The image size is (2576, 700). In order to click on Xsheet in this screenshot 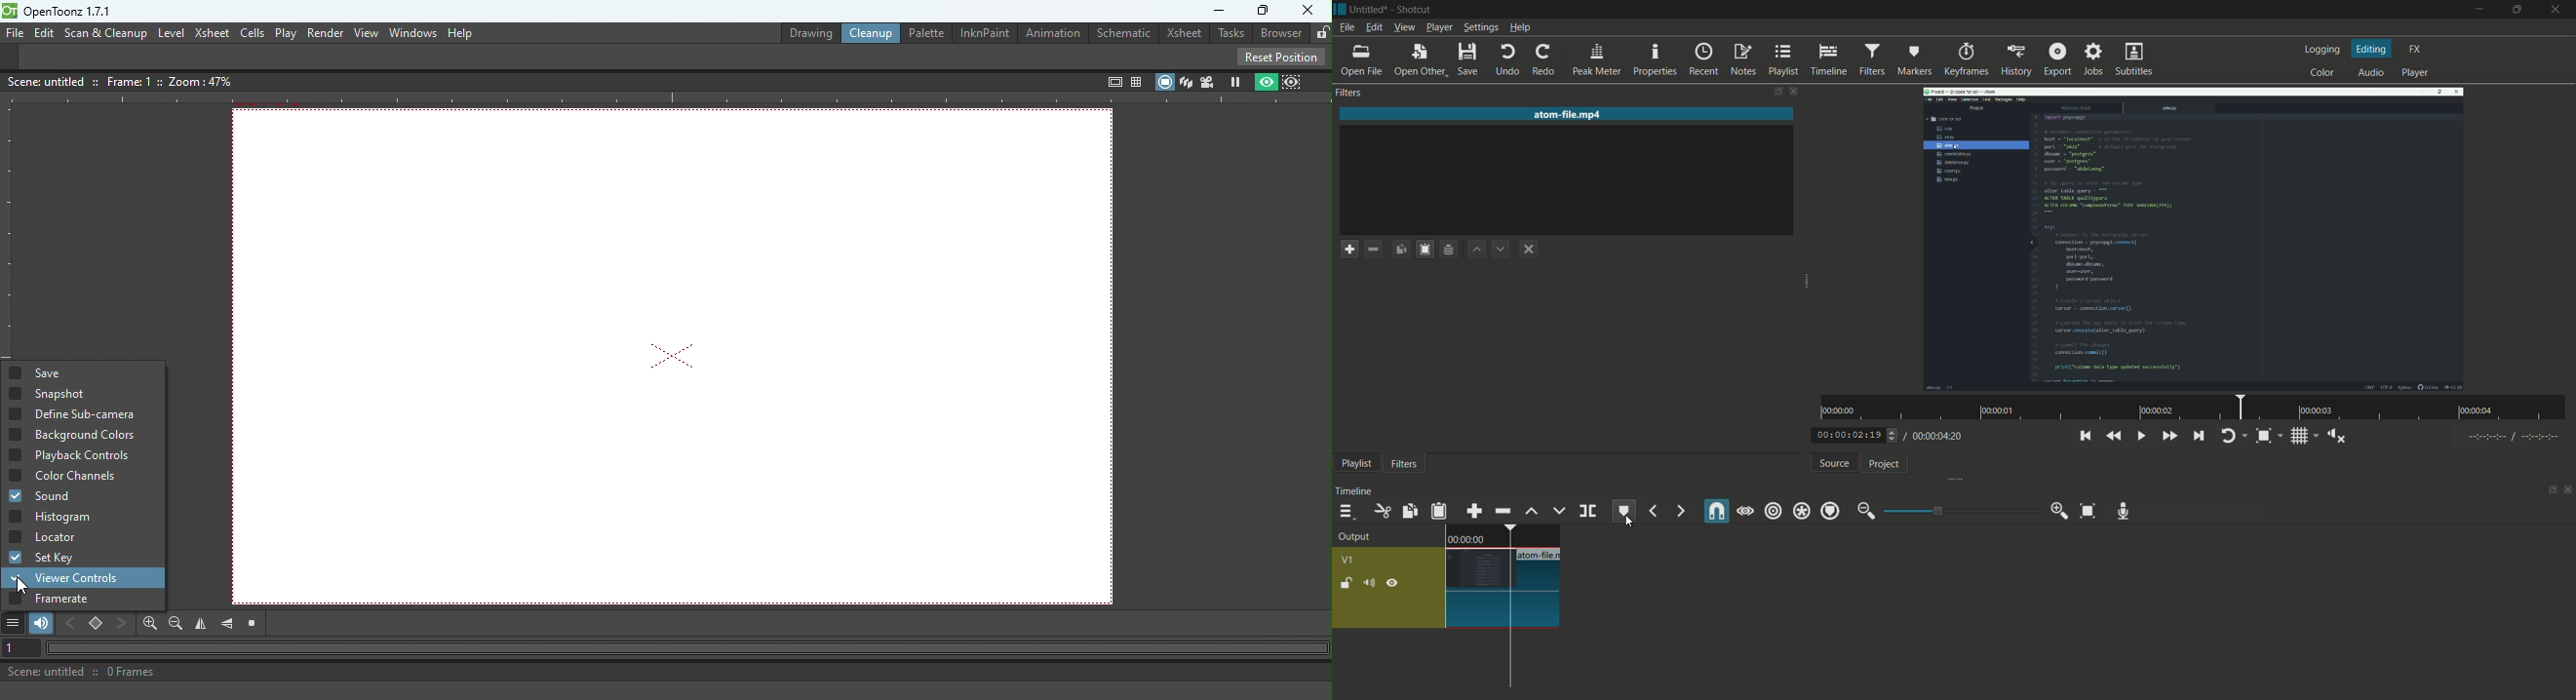, I will do `click(1184, 33)`.